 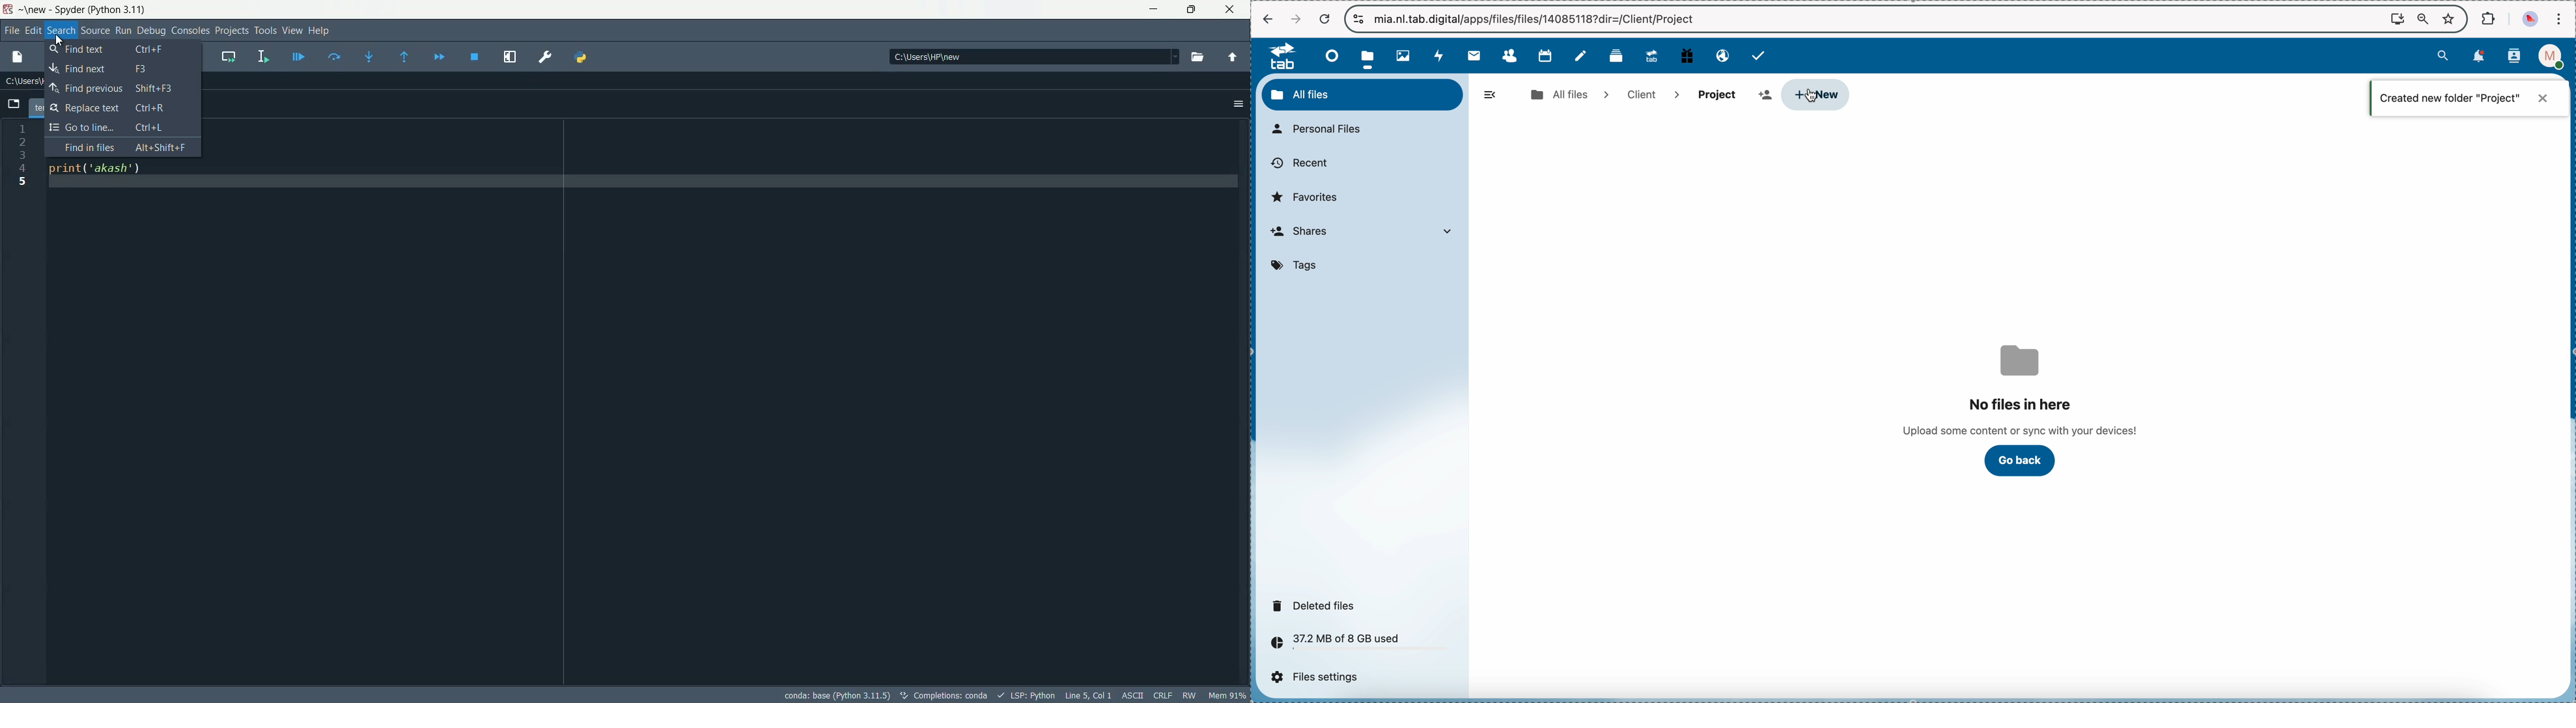 I want to click on contacts, so click(x=1509, y=56).